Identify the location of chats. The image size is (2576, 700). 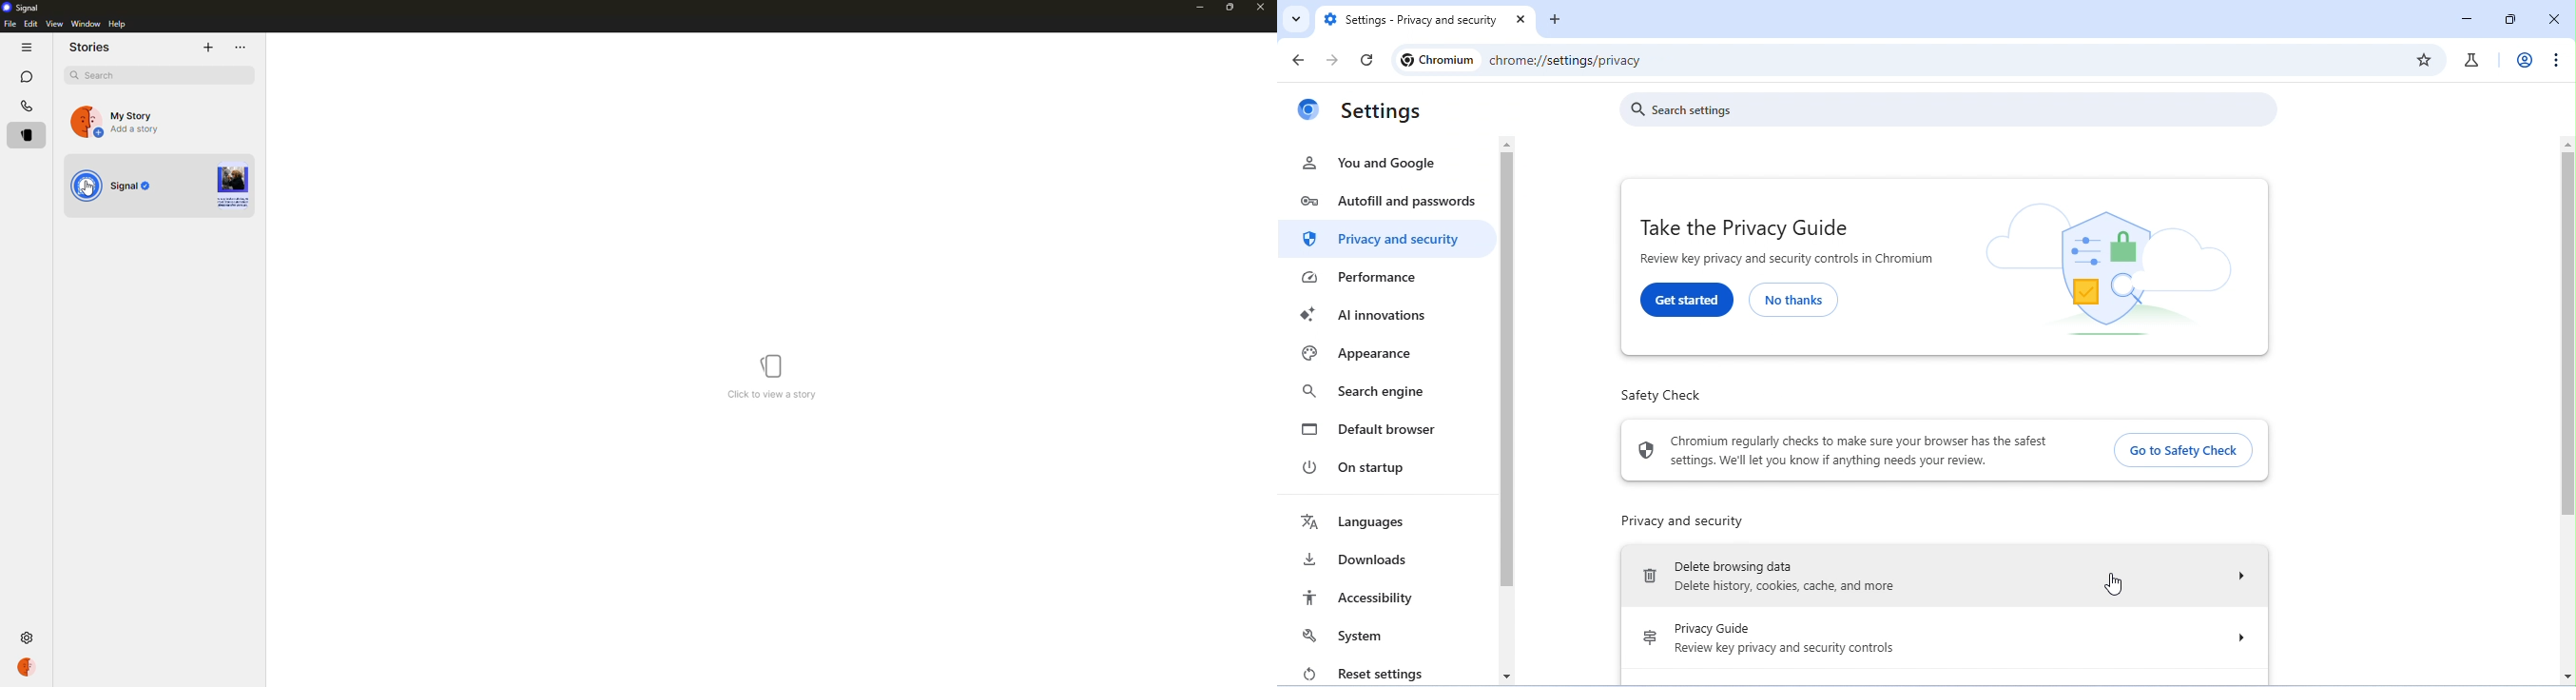
(27, 76).